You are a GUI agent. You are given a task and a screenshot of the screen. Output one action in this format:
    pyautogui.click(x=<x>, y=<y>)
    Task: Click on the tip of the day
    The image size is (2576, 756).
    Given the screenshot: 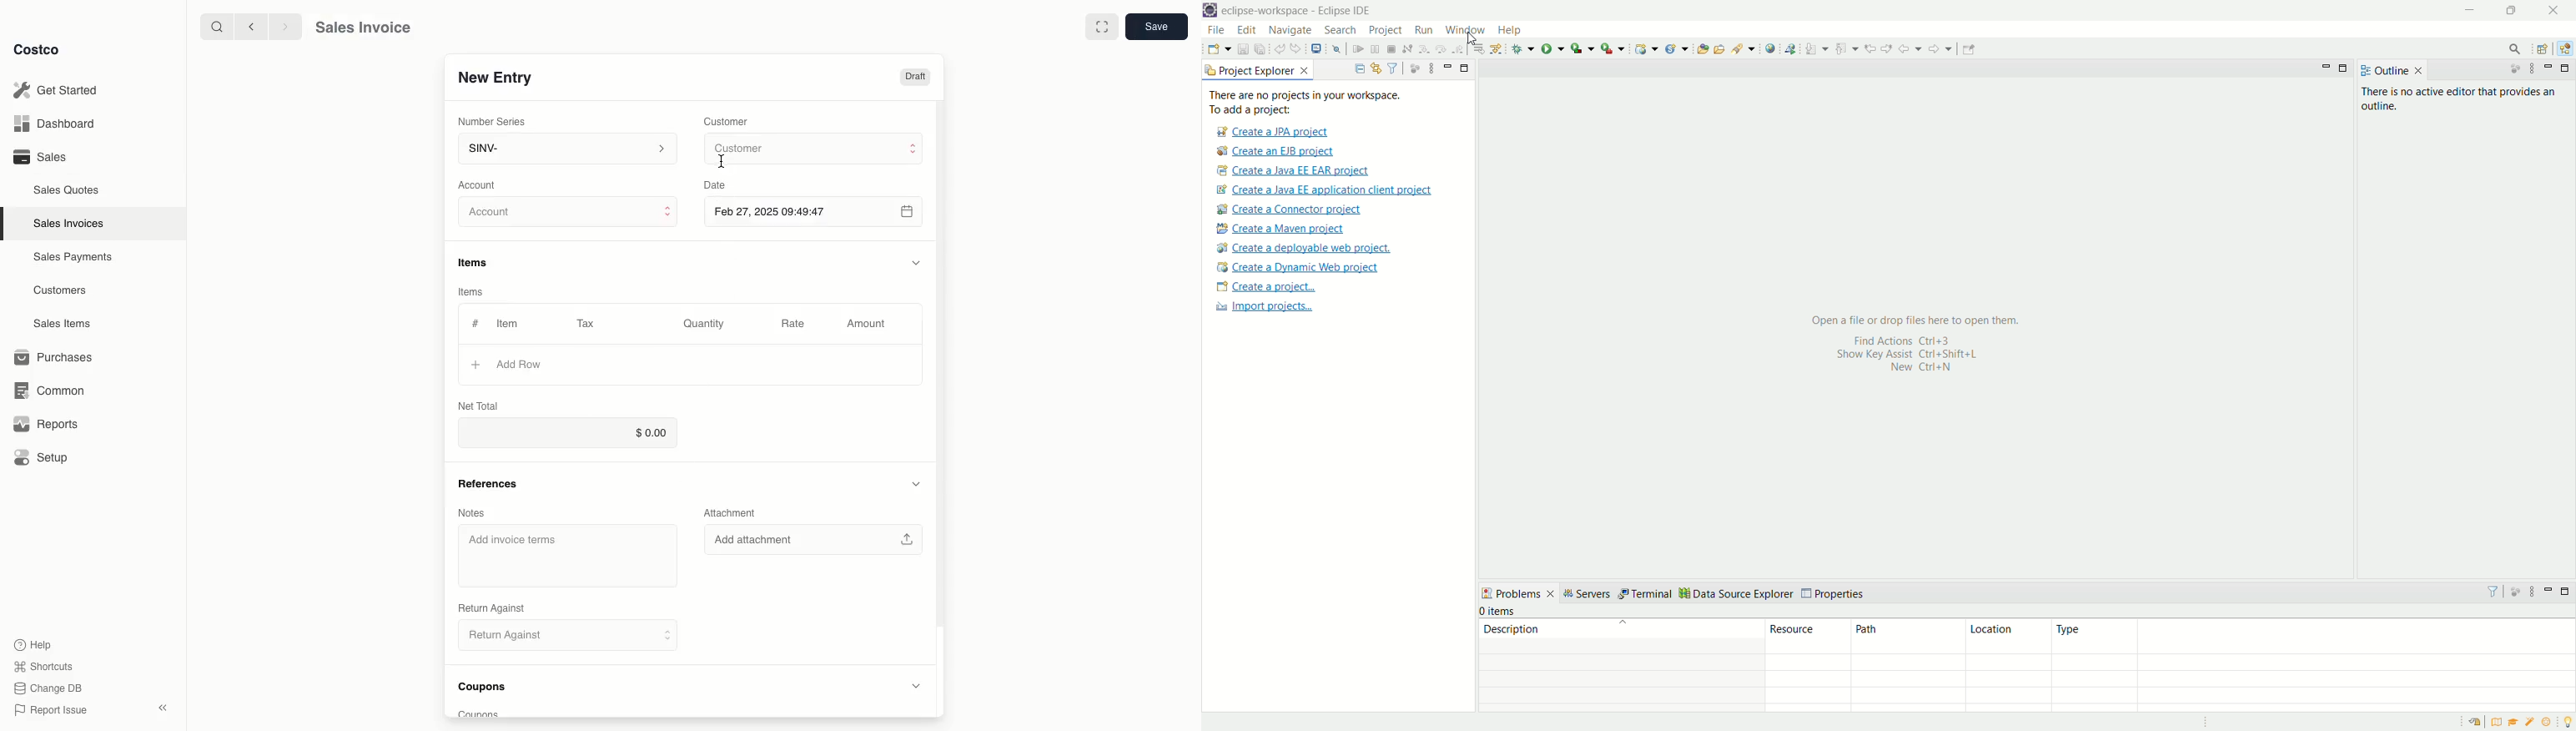 What is the action you would take?
    pyautogui.click(x=2568, y=720)
    